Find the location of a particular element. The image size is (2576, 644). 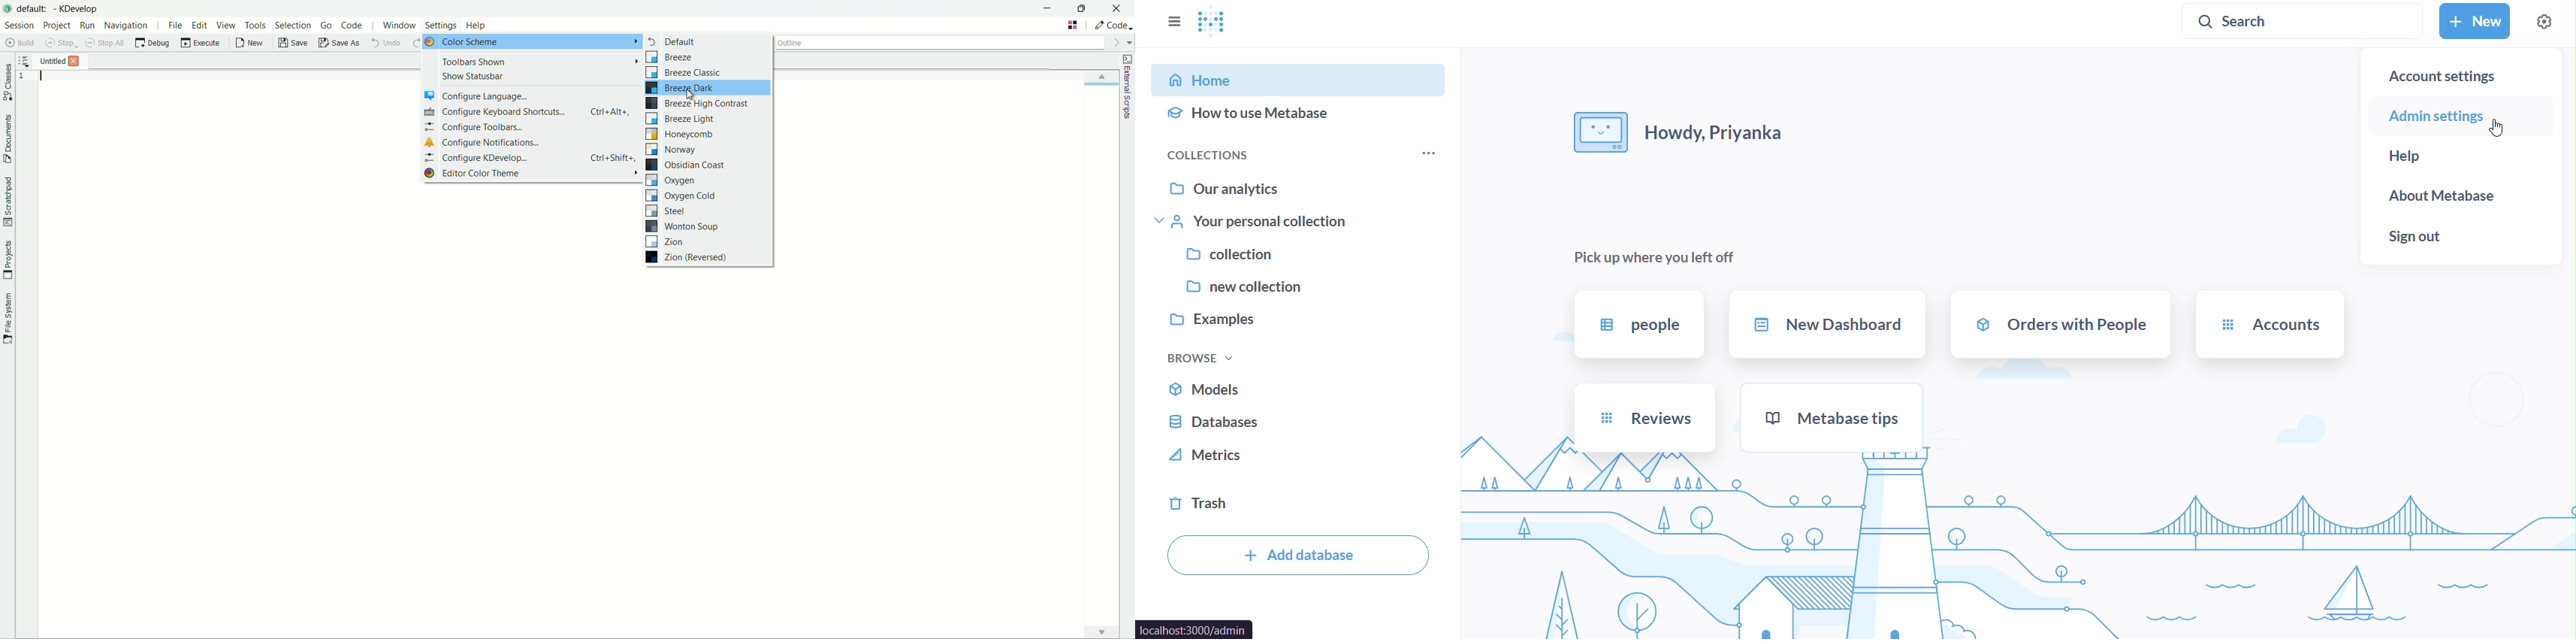

orders with people is located at coordinates (2060, 324).